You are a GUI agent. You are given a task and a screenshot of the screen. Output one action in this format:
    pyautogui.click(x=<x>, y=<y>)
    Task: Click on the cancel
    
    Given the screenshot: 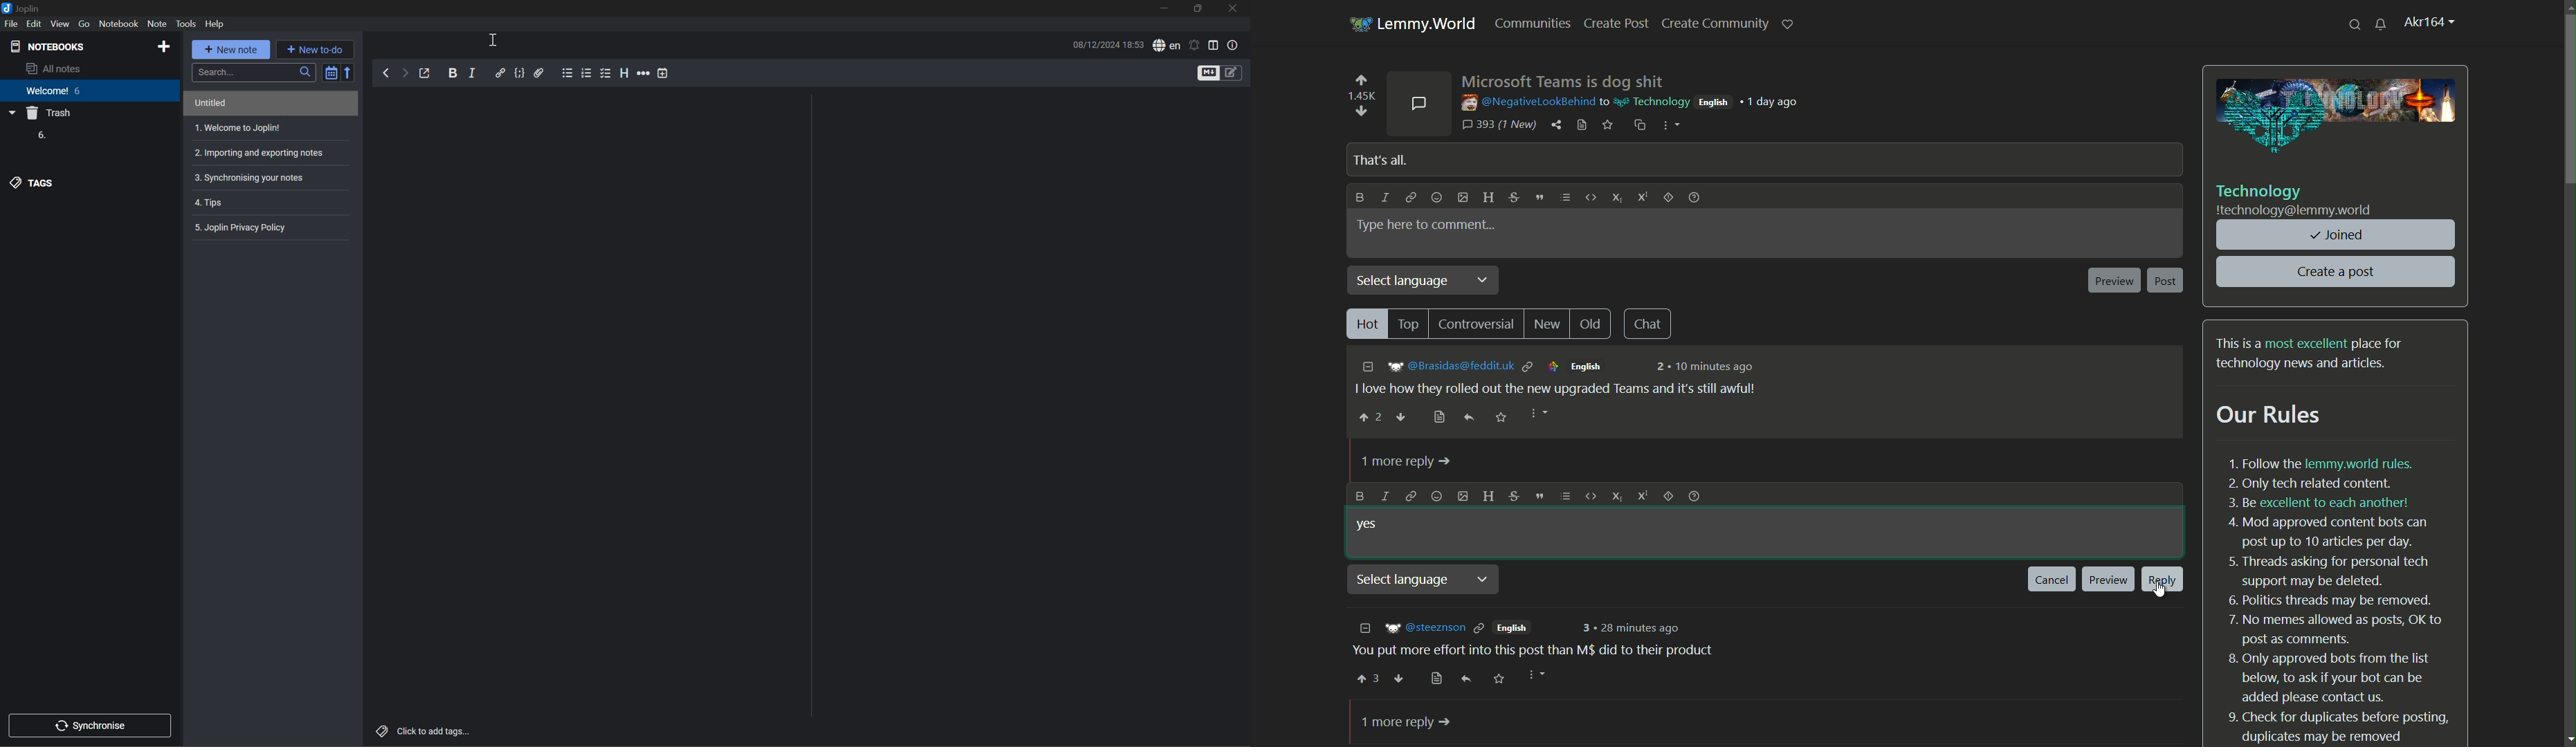 What is the action you would take?
    pyautogui.click(x=2052, y=580)
    